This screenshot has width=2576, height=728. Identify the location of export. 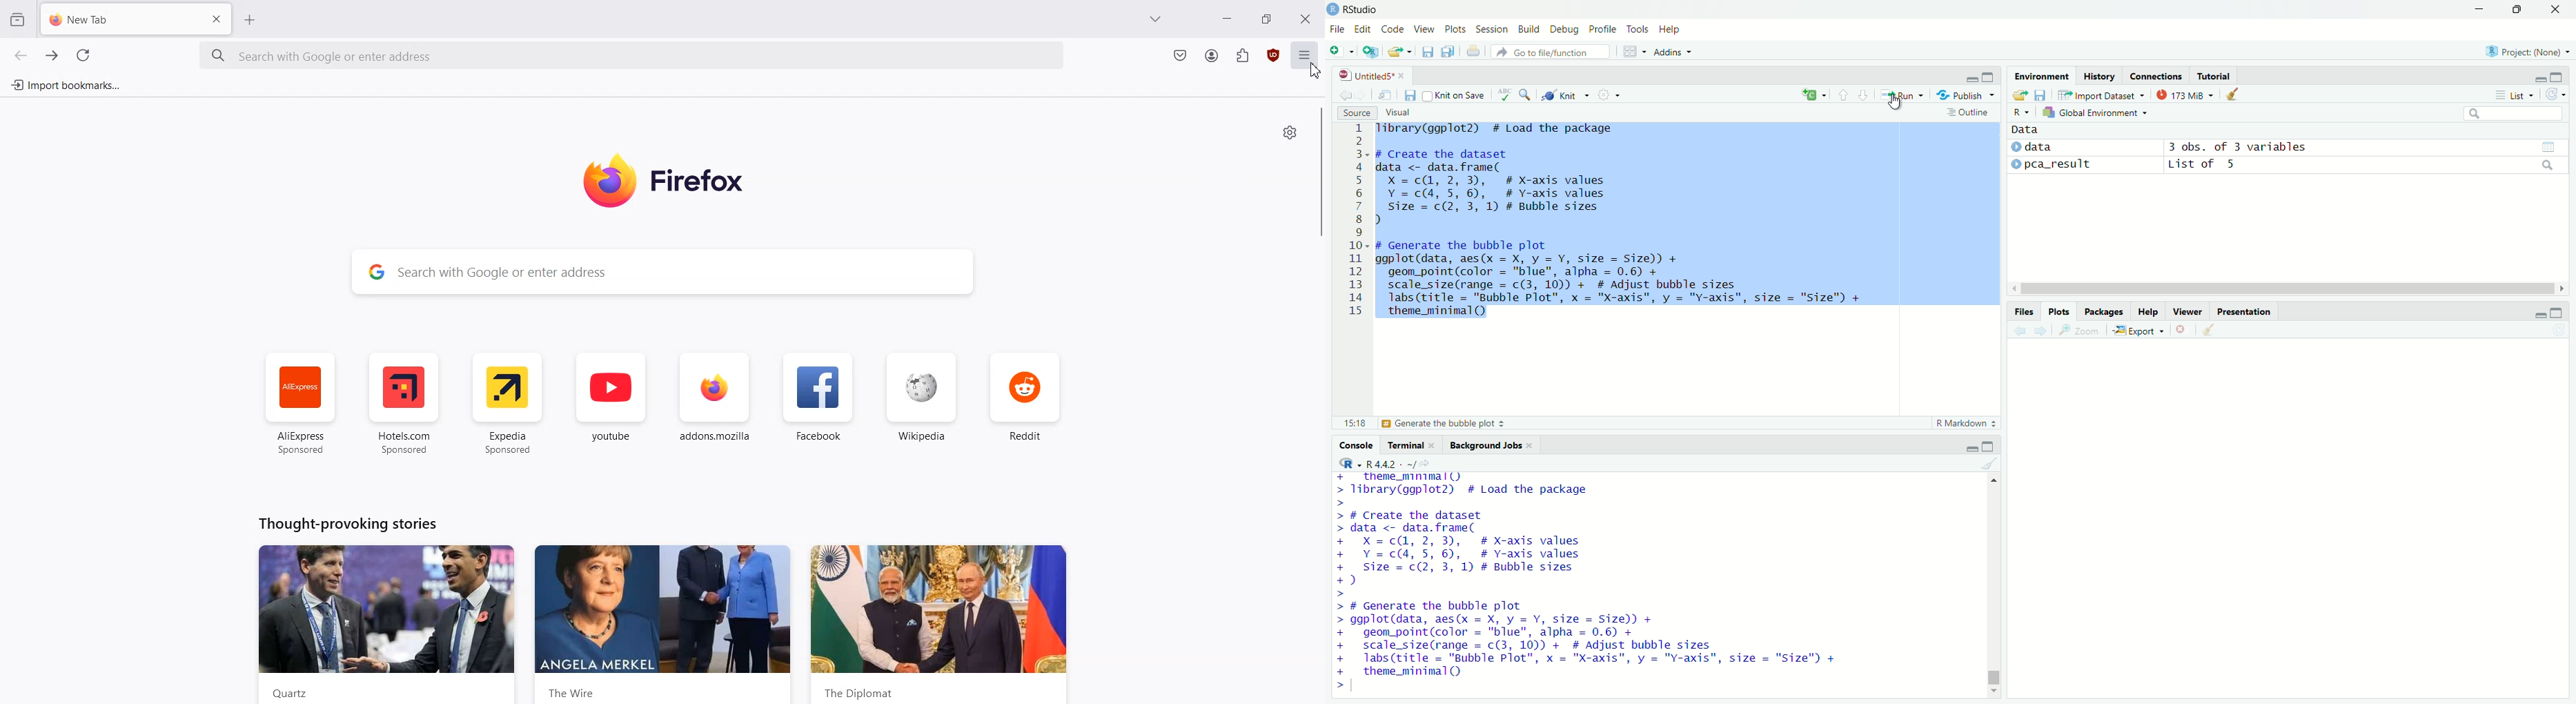
(2139, 331).